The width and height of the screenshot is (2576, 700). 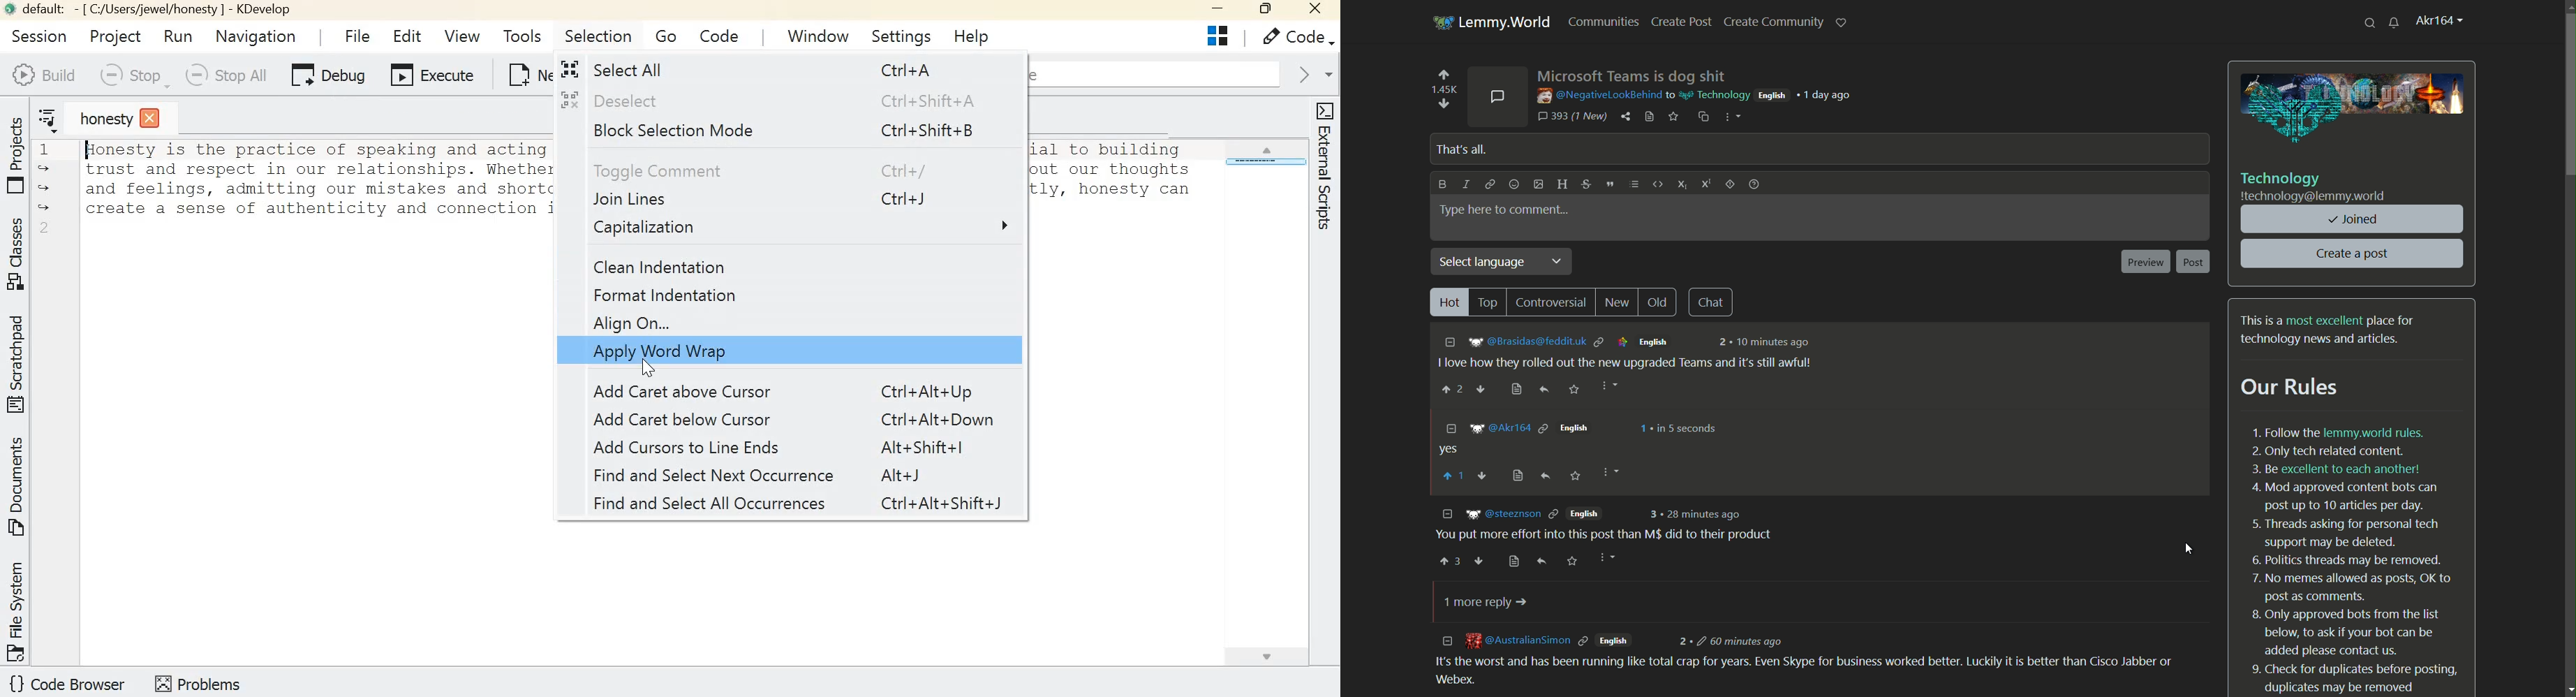 I want to click on upvote, so click(x=1452, y=477).